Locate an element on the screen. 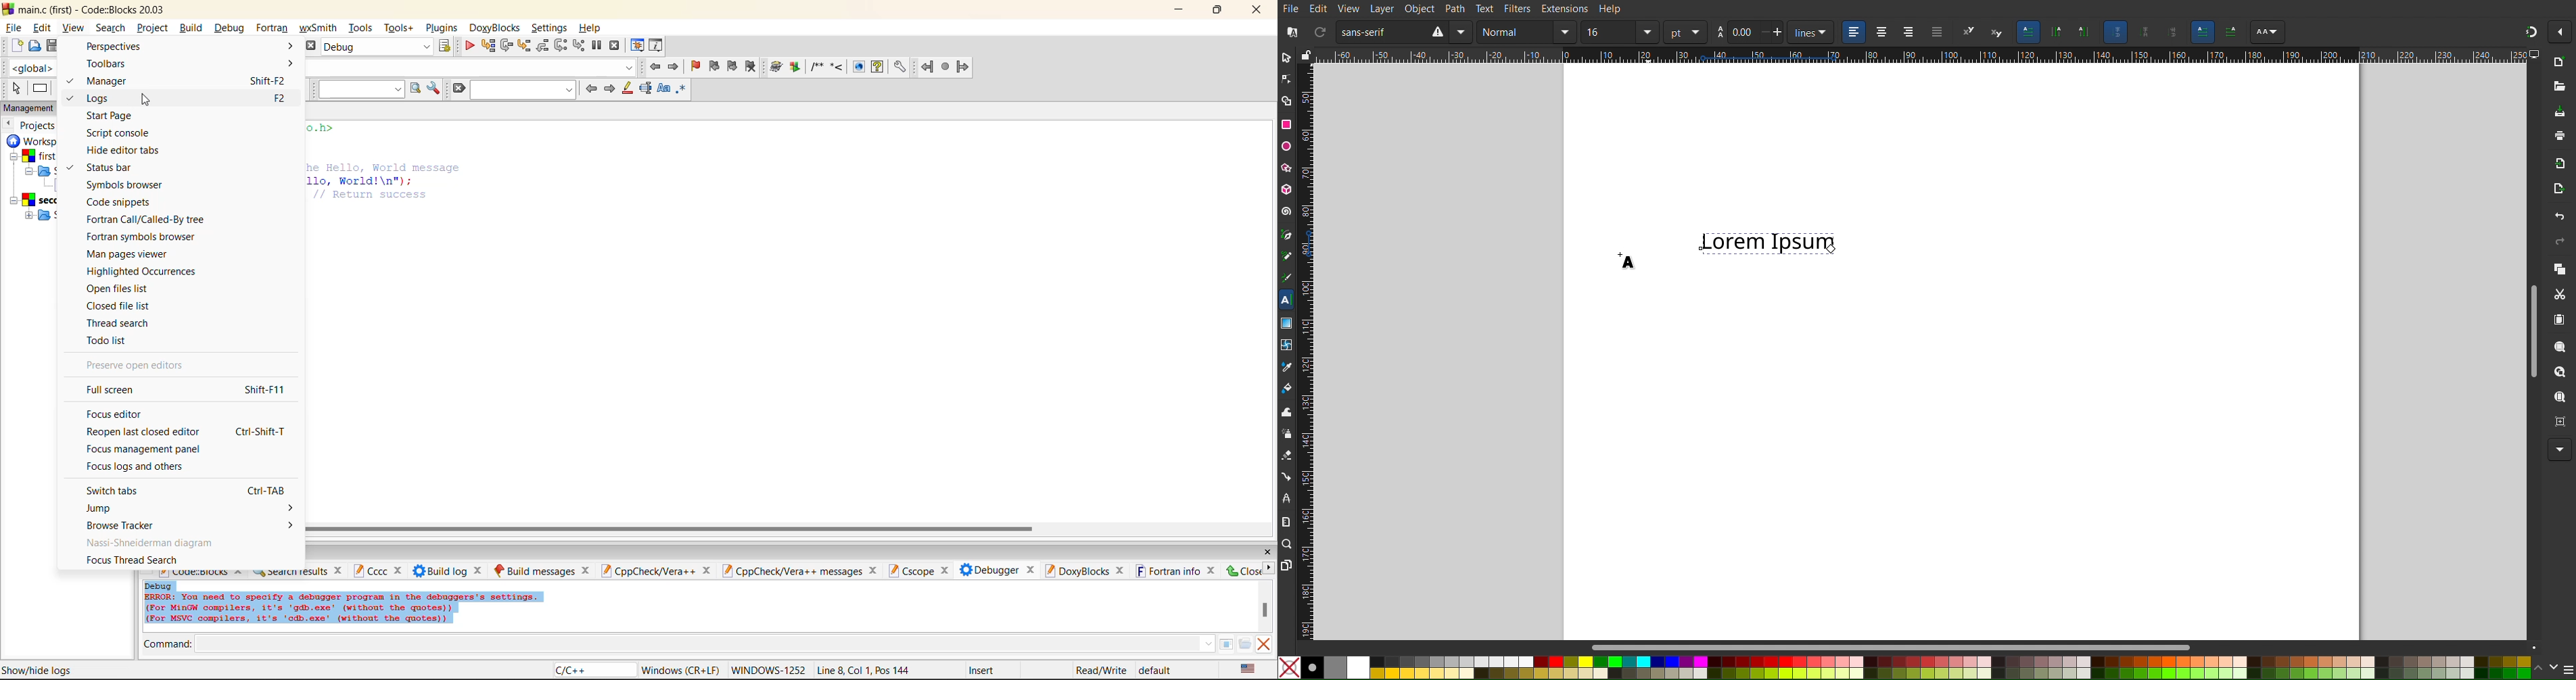 The height and width of the screenshot is (700, 2576). Color is located at coordinates (1904, 668).